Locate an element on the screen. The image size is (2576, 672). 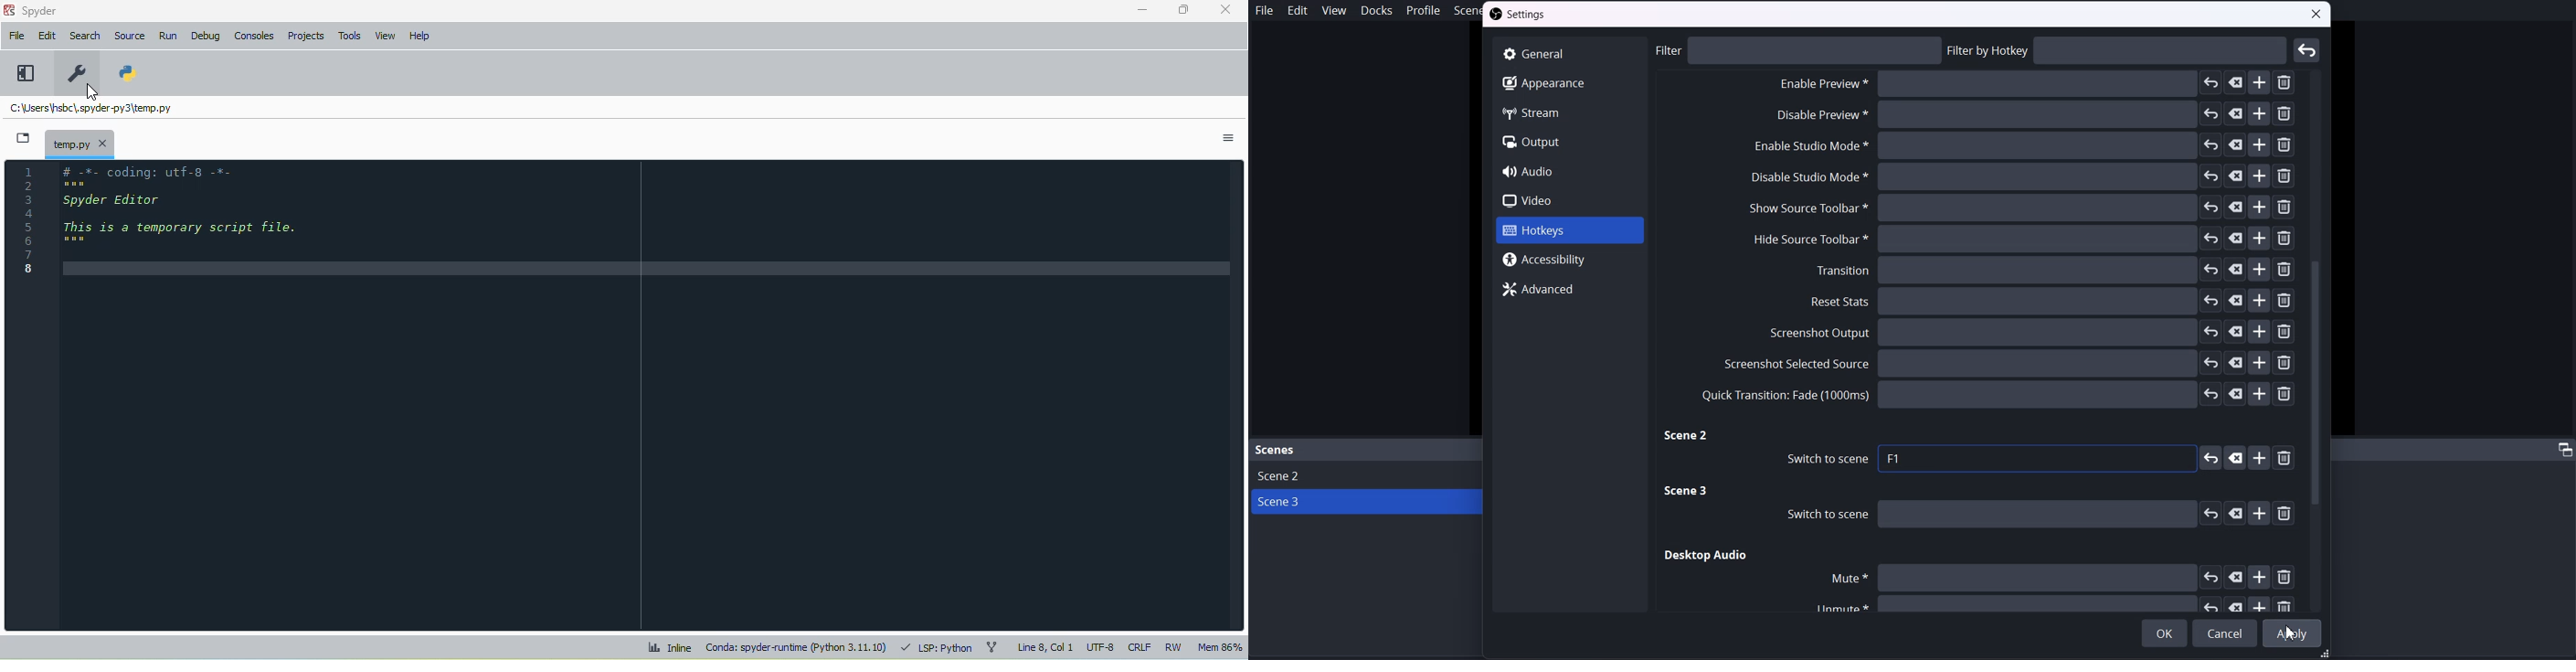
Scene is located at coordinates (1276, 450).